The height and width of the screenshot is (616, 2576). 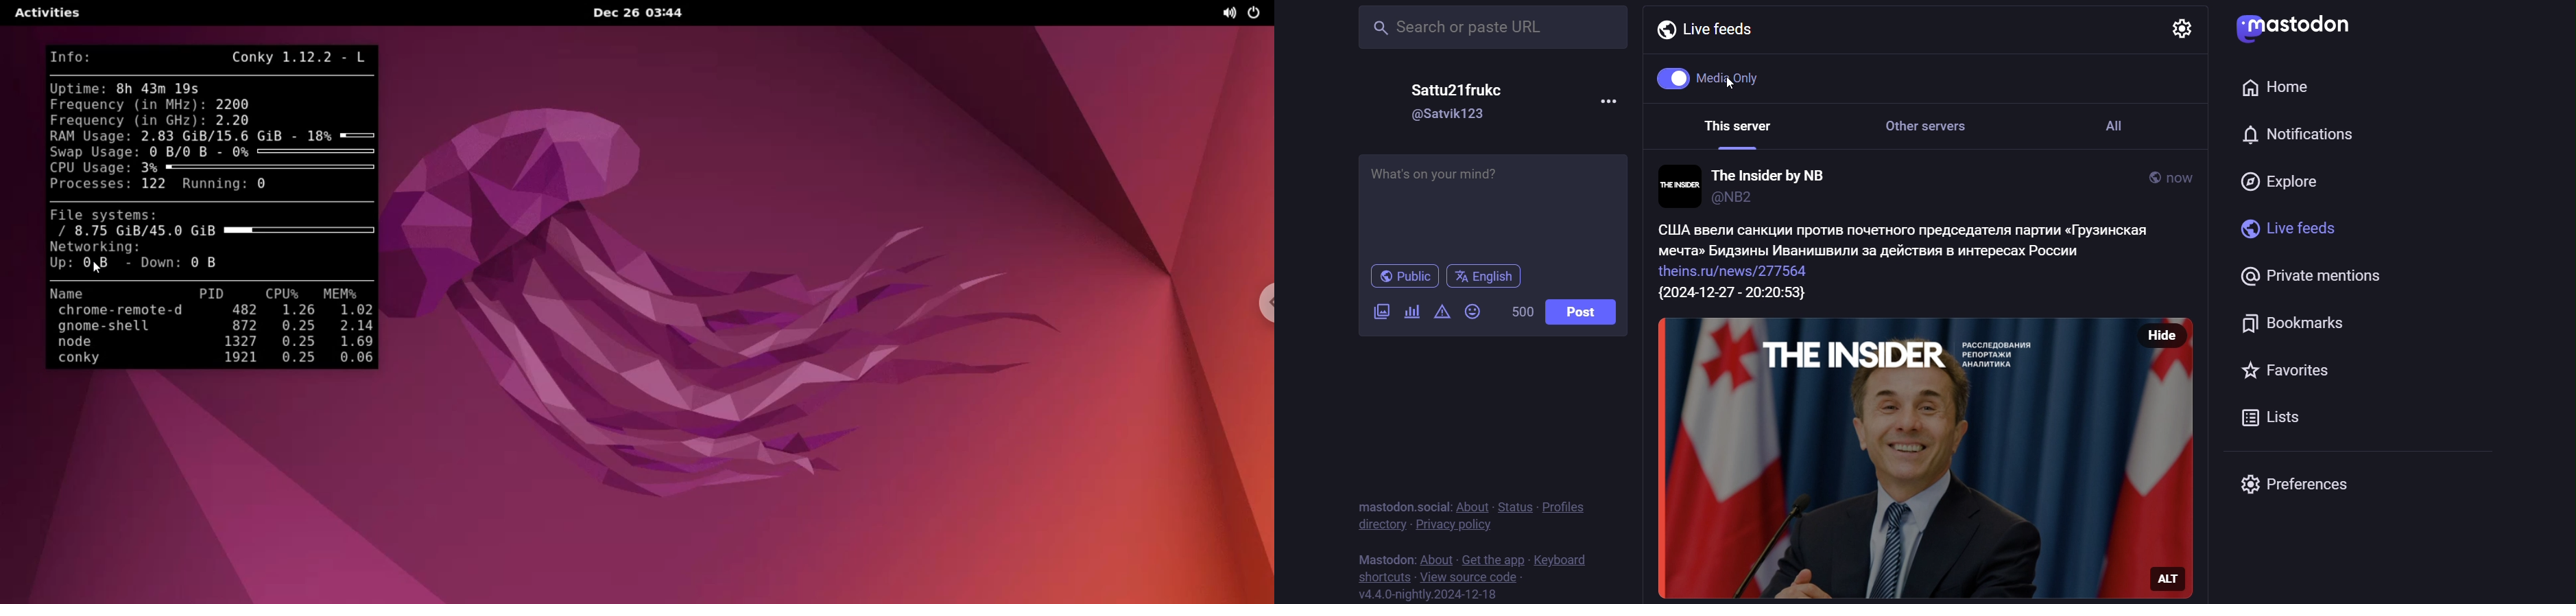 What do you see at coordinates (2173, 27) in the screenshot?
I see `live feed setting` at bounding box center [2173, 27].